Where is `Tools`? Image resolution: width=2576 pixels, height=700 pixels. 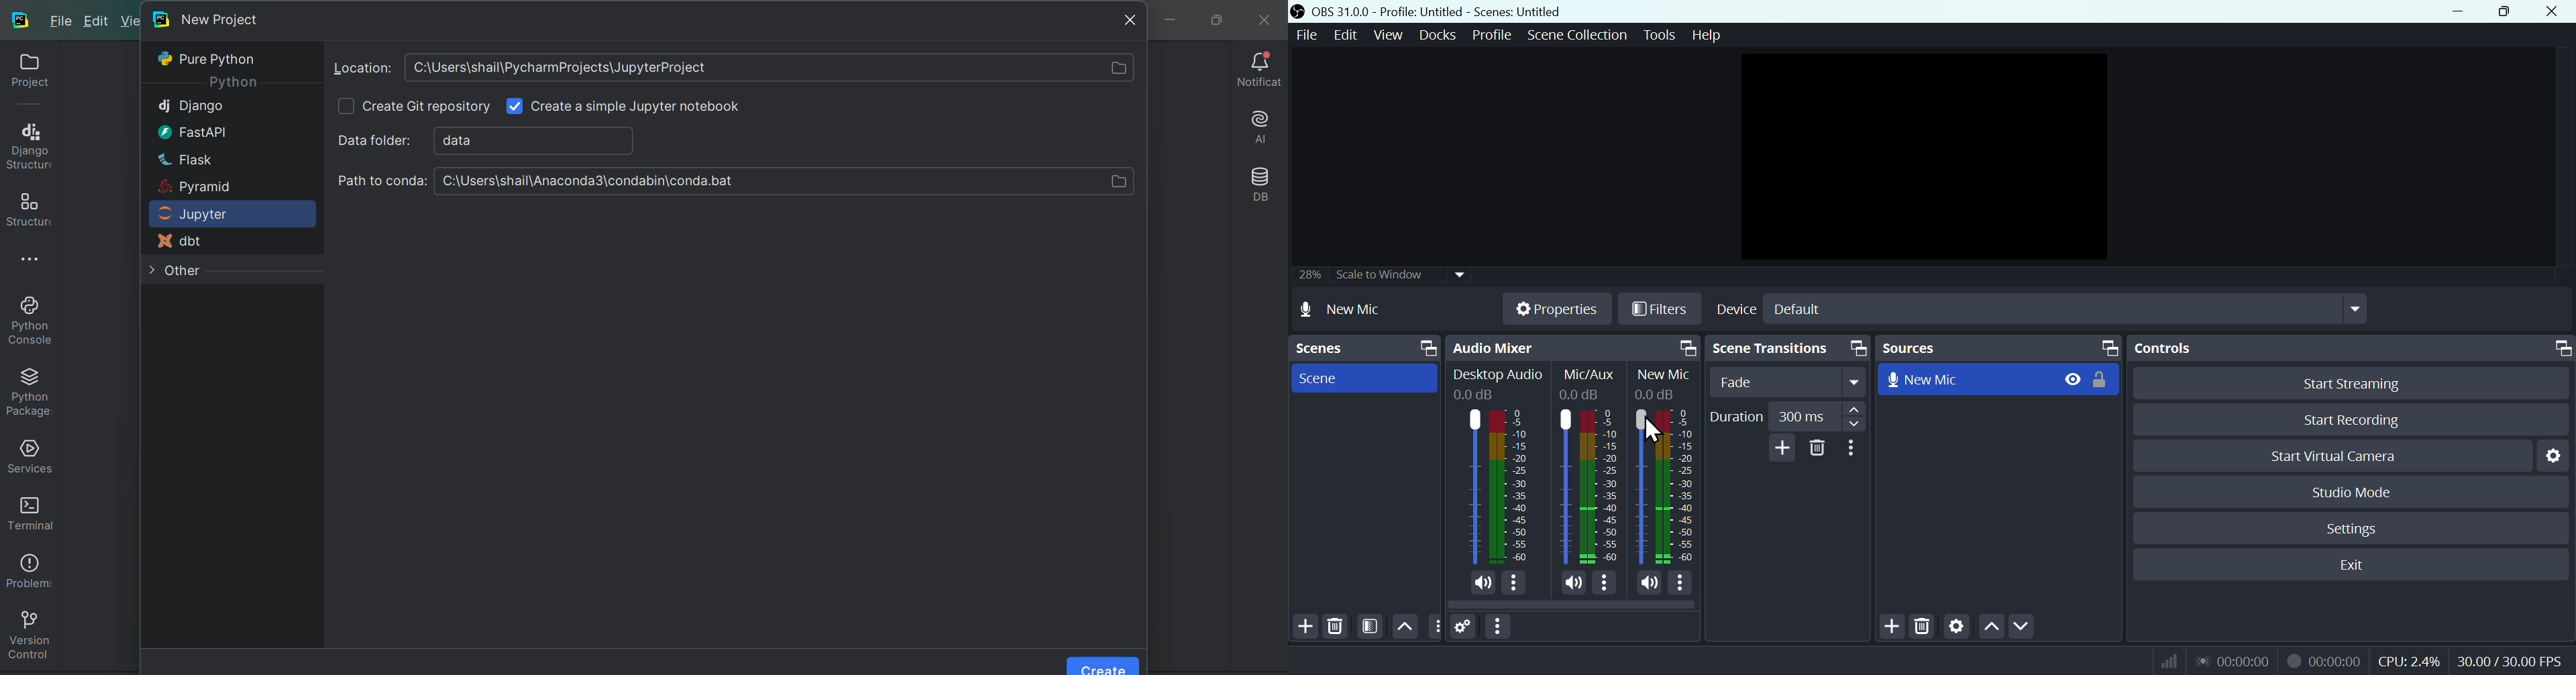 Tools is located at coordinates (1662, 35).